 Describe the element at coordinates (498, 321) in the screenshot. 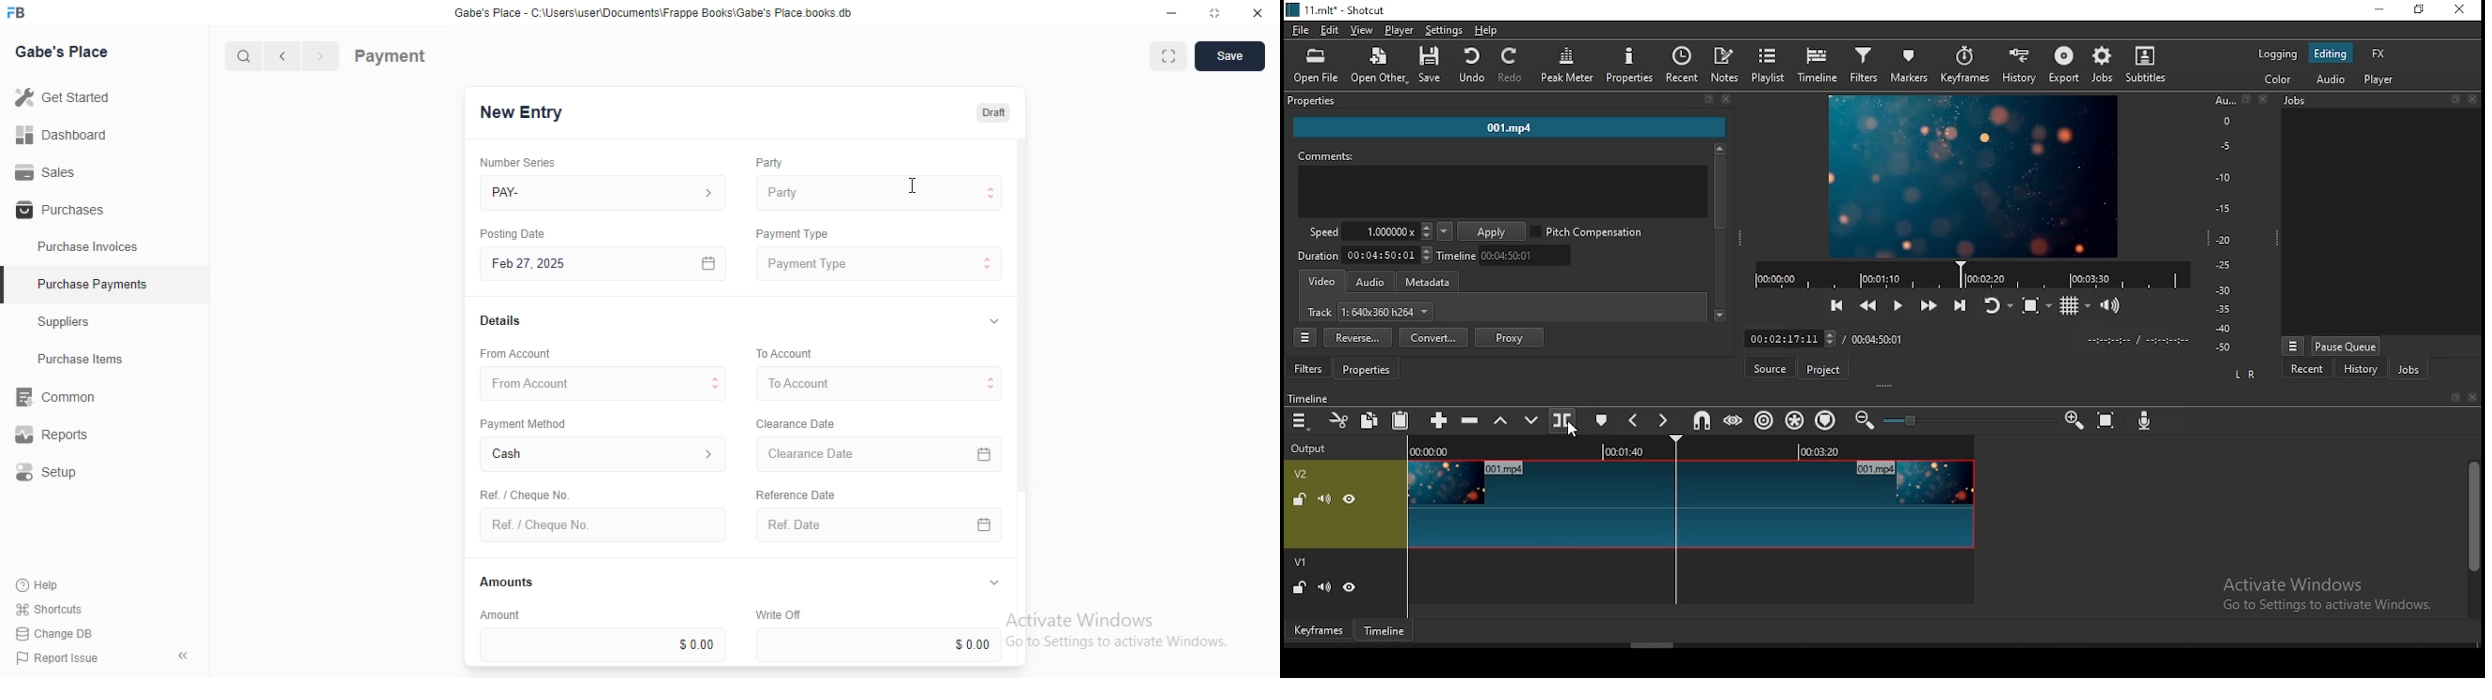

I see `Details` at that location.